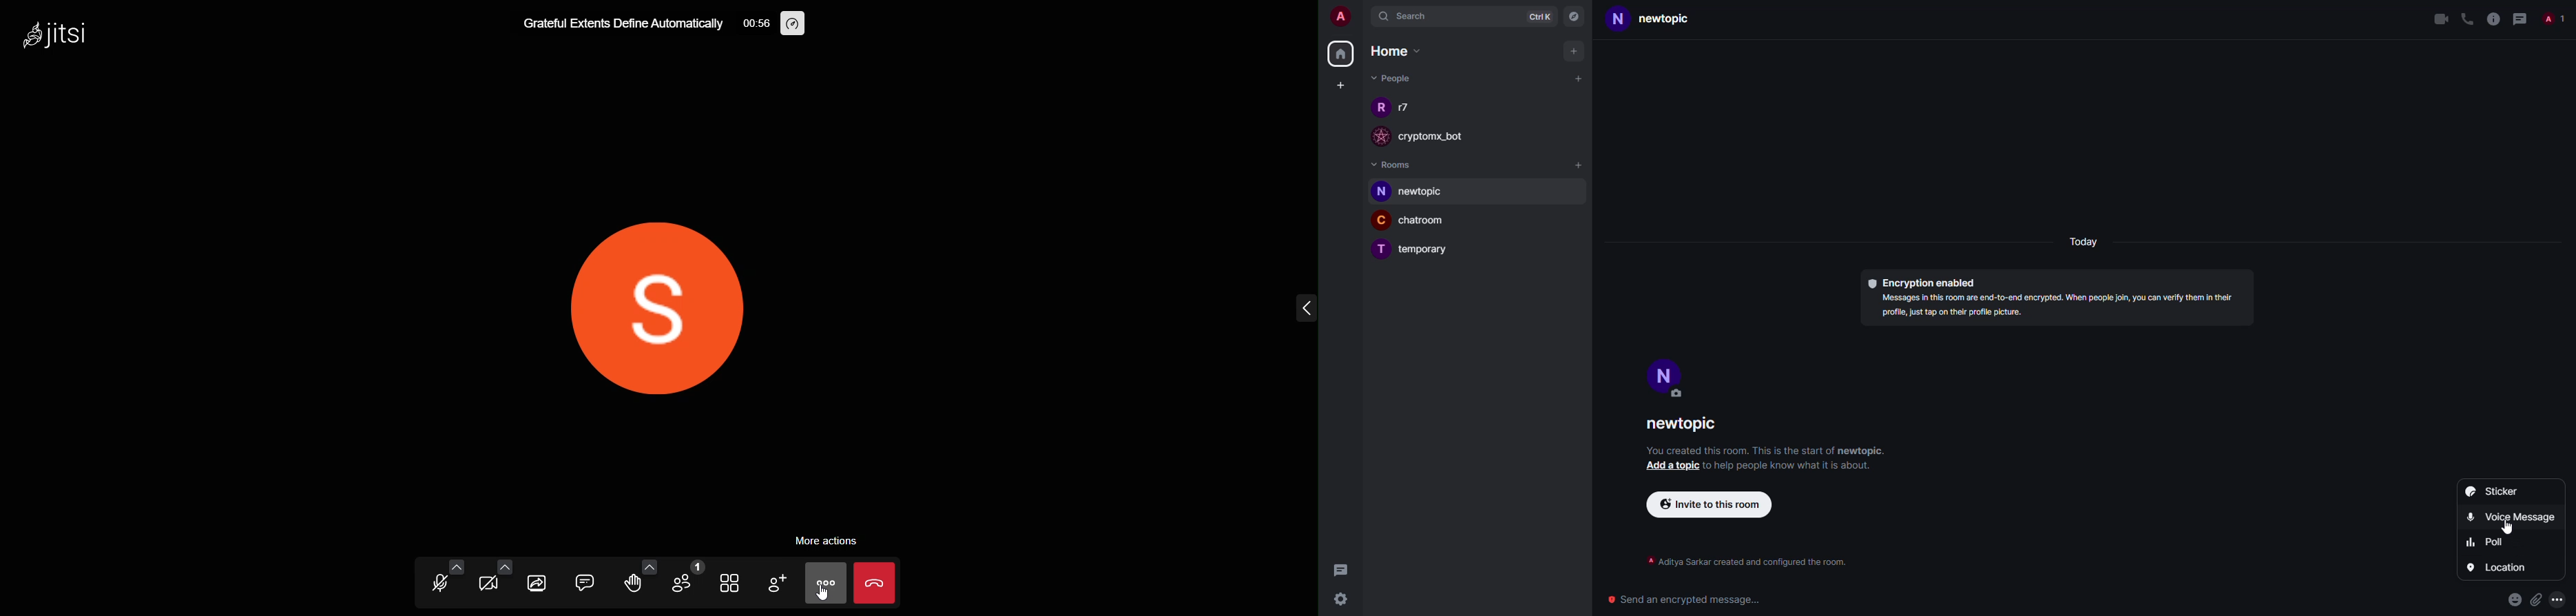 This screenshot has height=616, width=2576. Describe the element at coordinates (1692, 600) in the screenshot. I see `Send an encrypted message...` at that location.